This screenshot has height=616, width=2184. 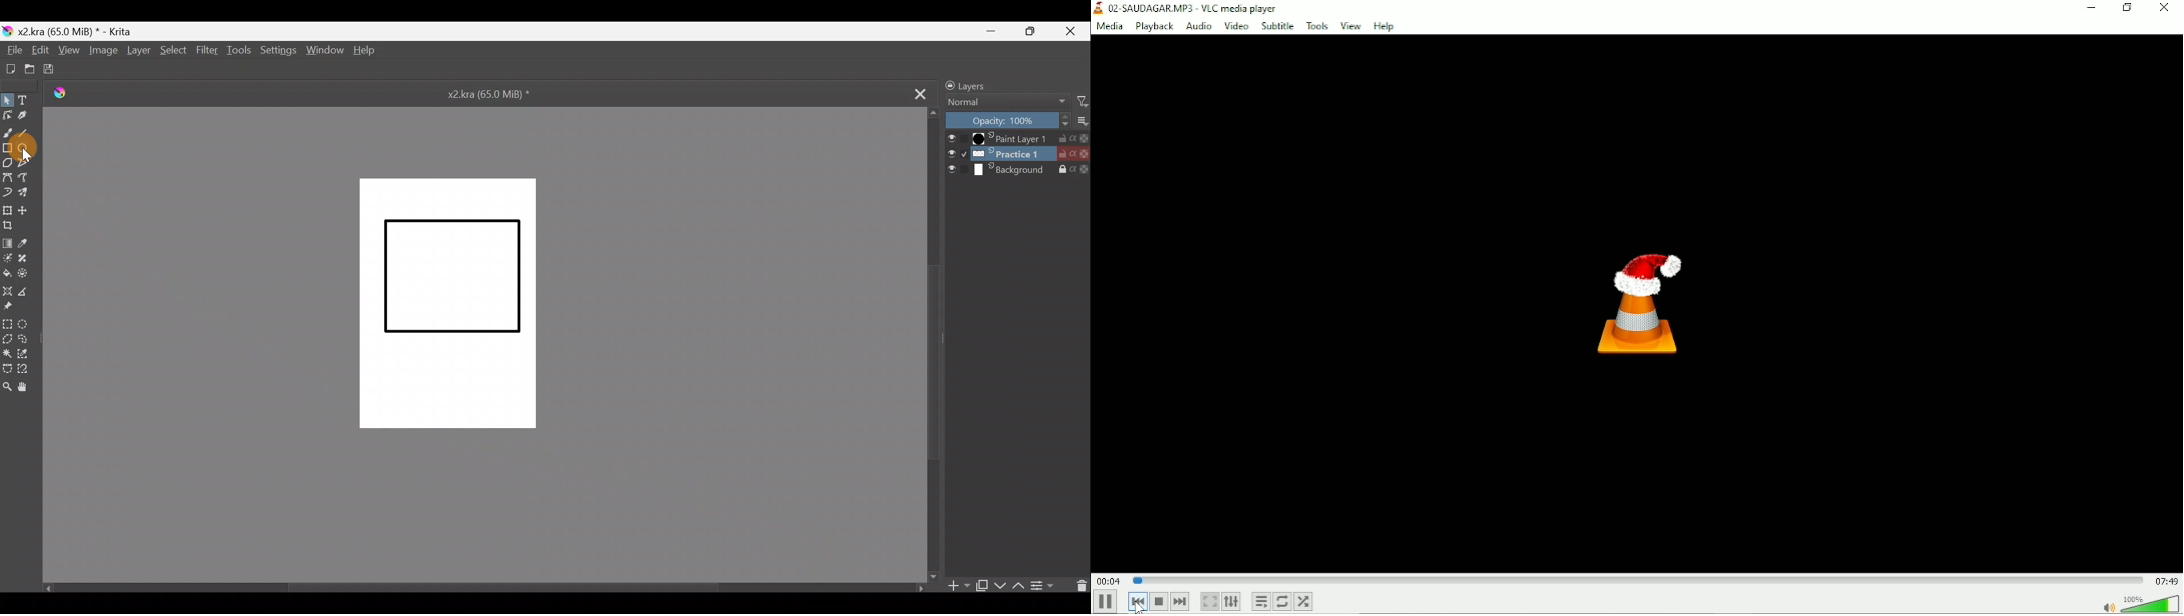 What do you see at coordinates (1039, 34) in the screenshot?
I see `Maximize` at bounding box center [1039, 34].